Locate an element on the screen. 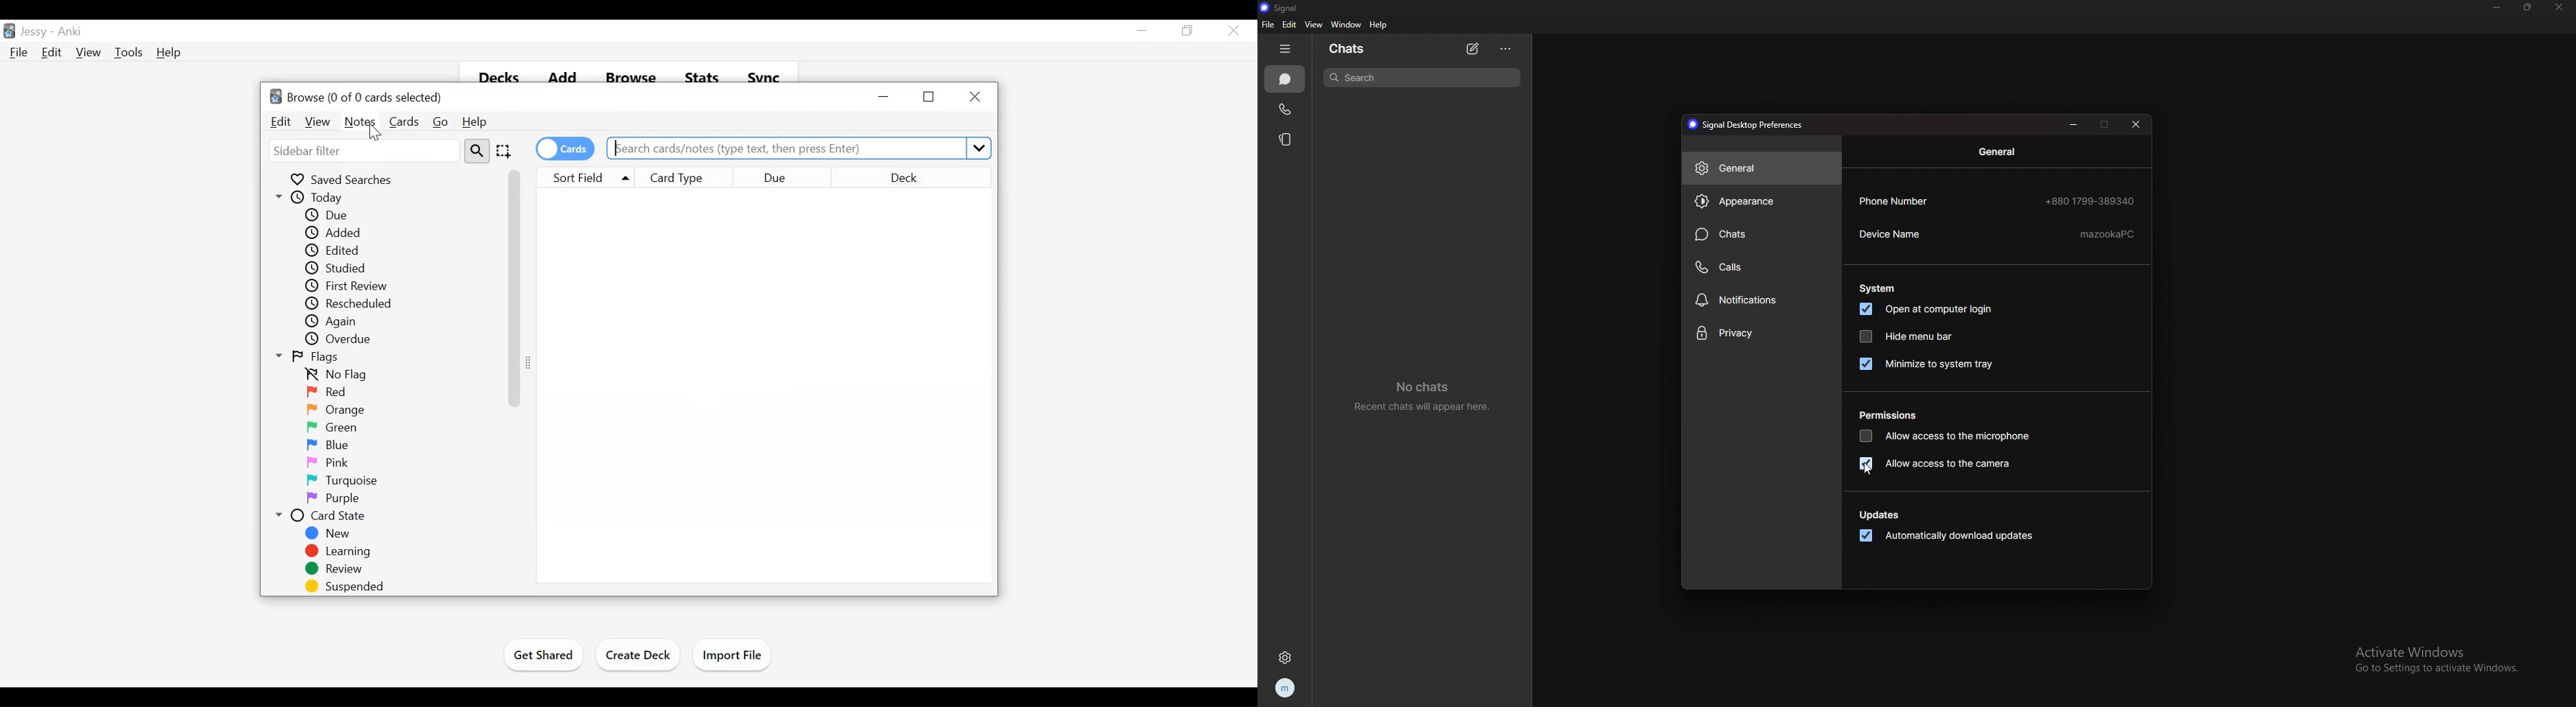 The image size is (2576, 728). Cursor is located at coordinates (377, 133).